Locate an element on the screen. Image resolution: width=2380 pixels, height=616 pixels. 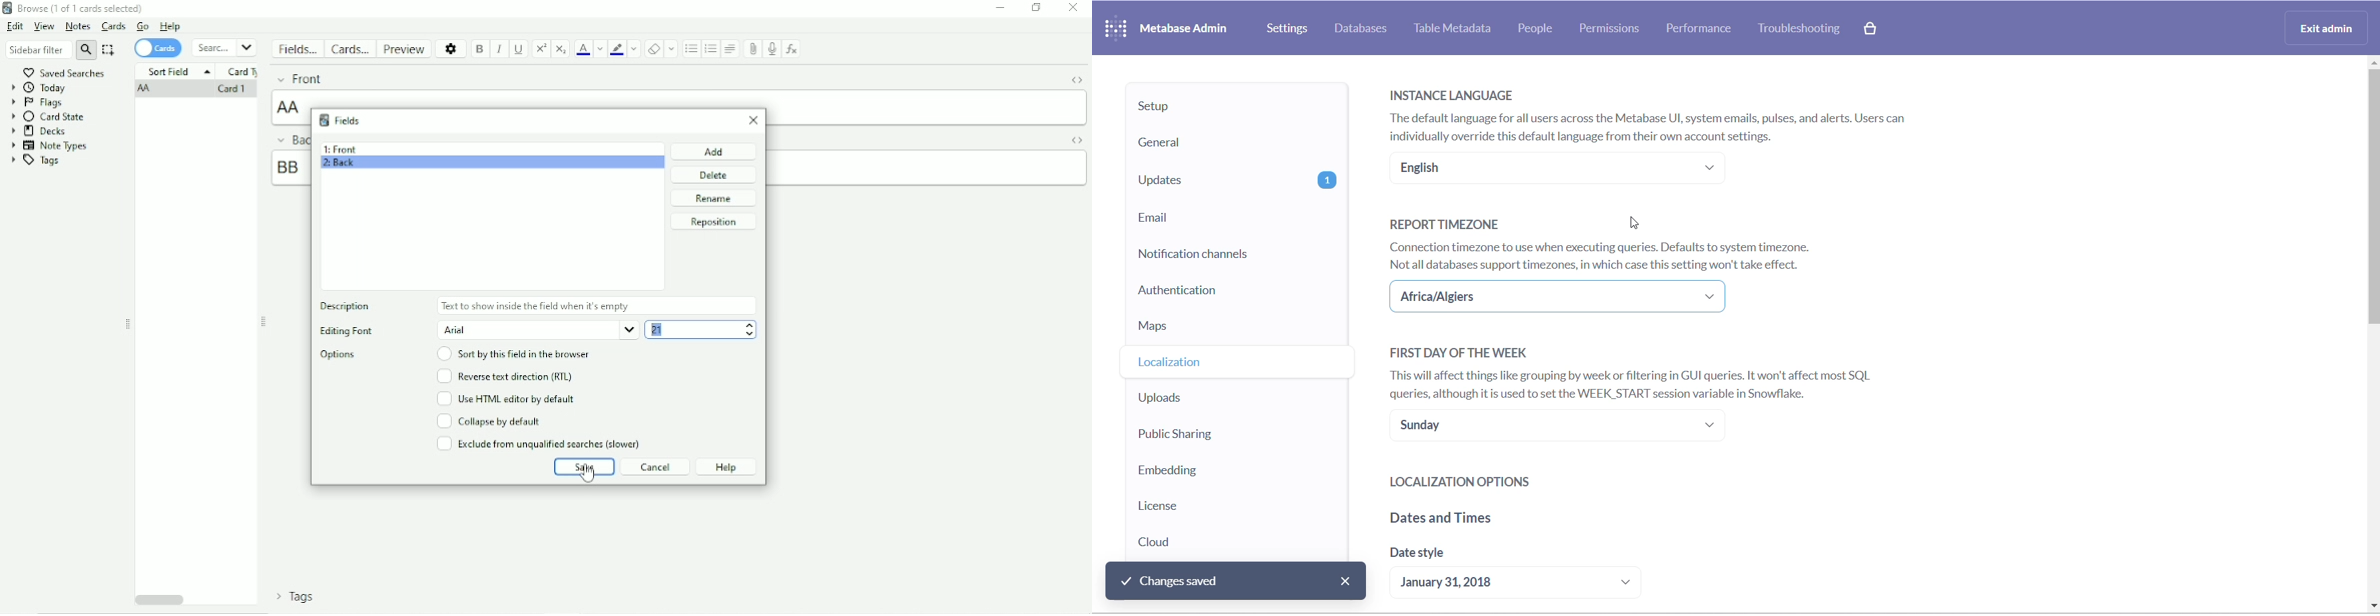
Card 1 is located at coordinates (230, 90).